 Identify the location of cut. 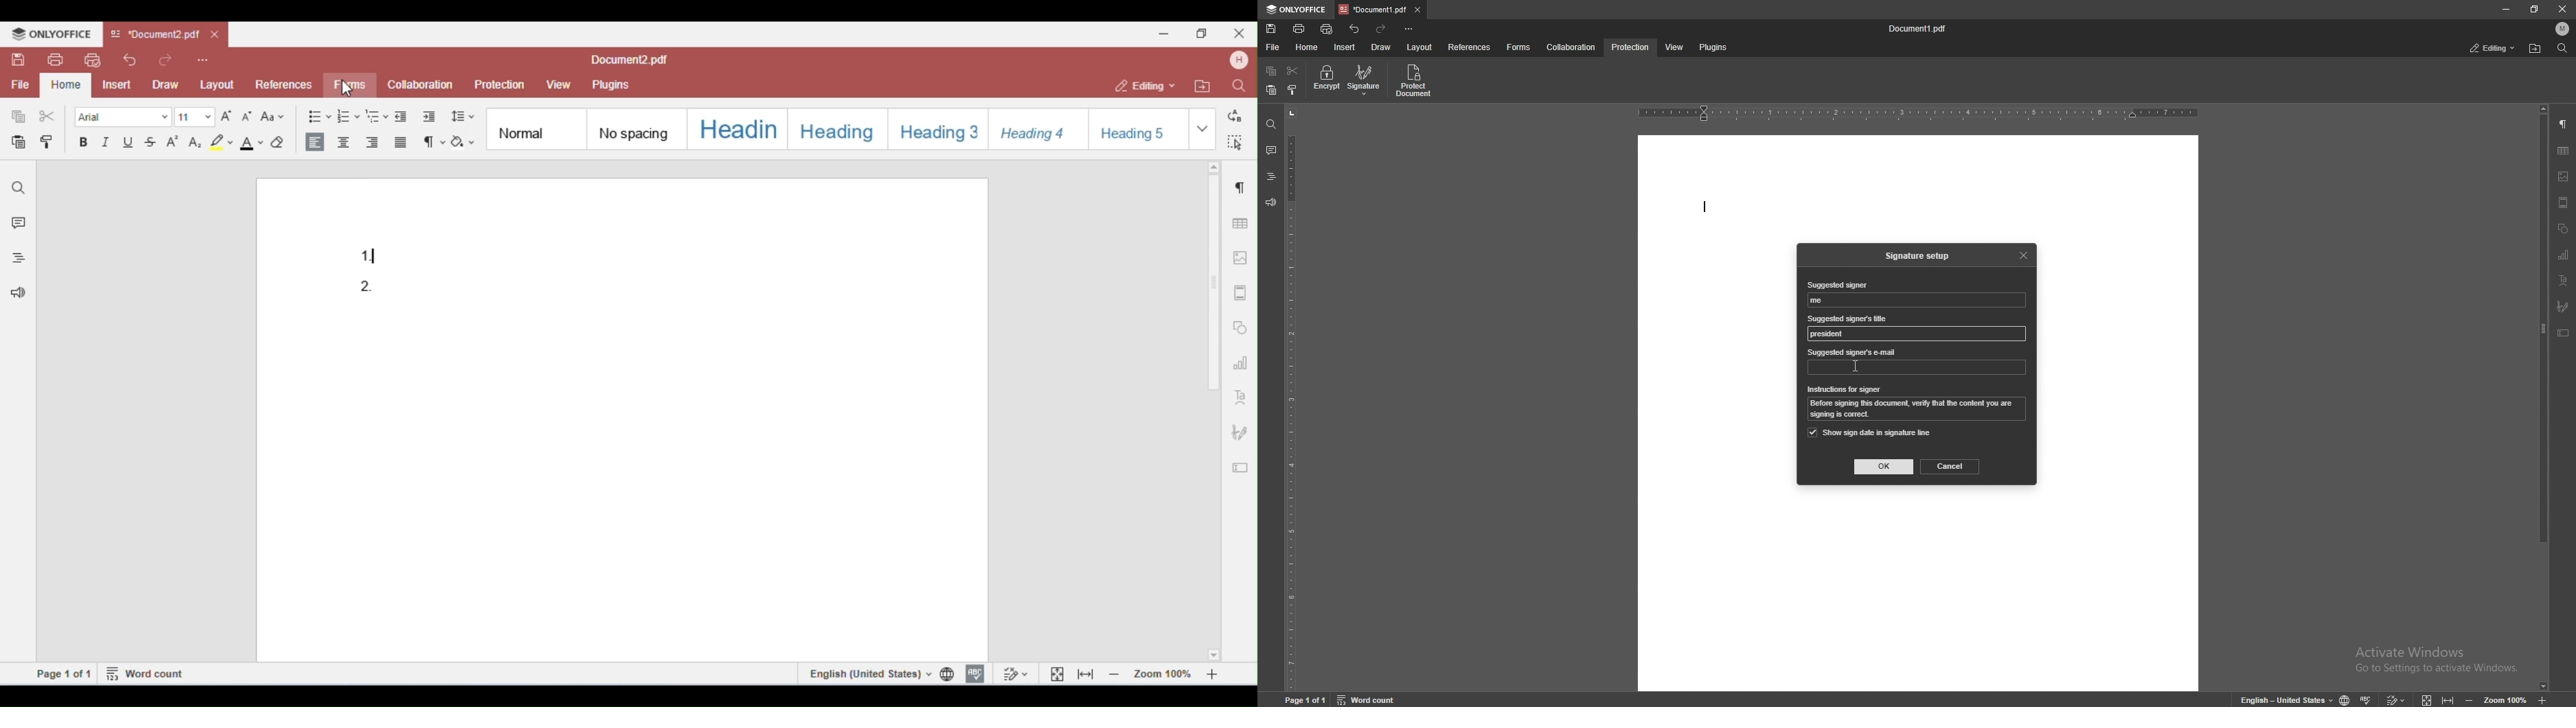
(1292, 71).